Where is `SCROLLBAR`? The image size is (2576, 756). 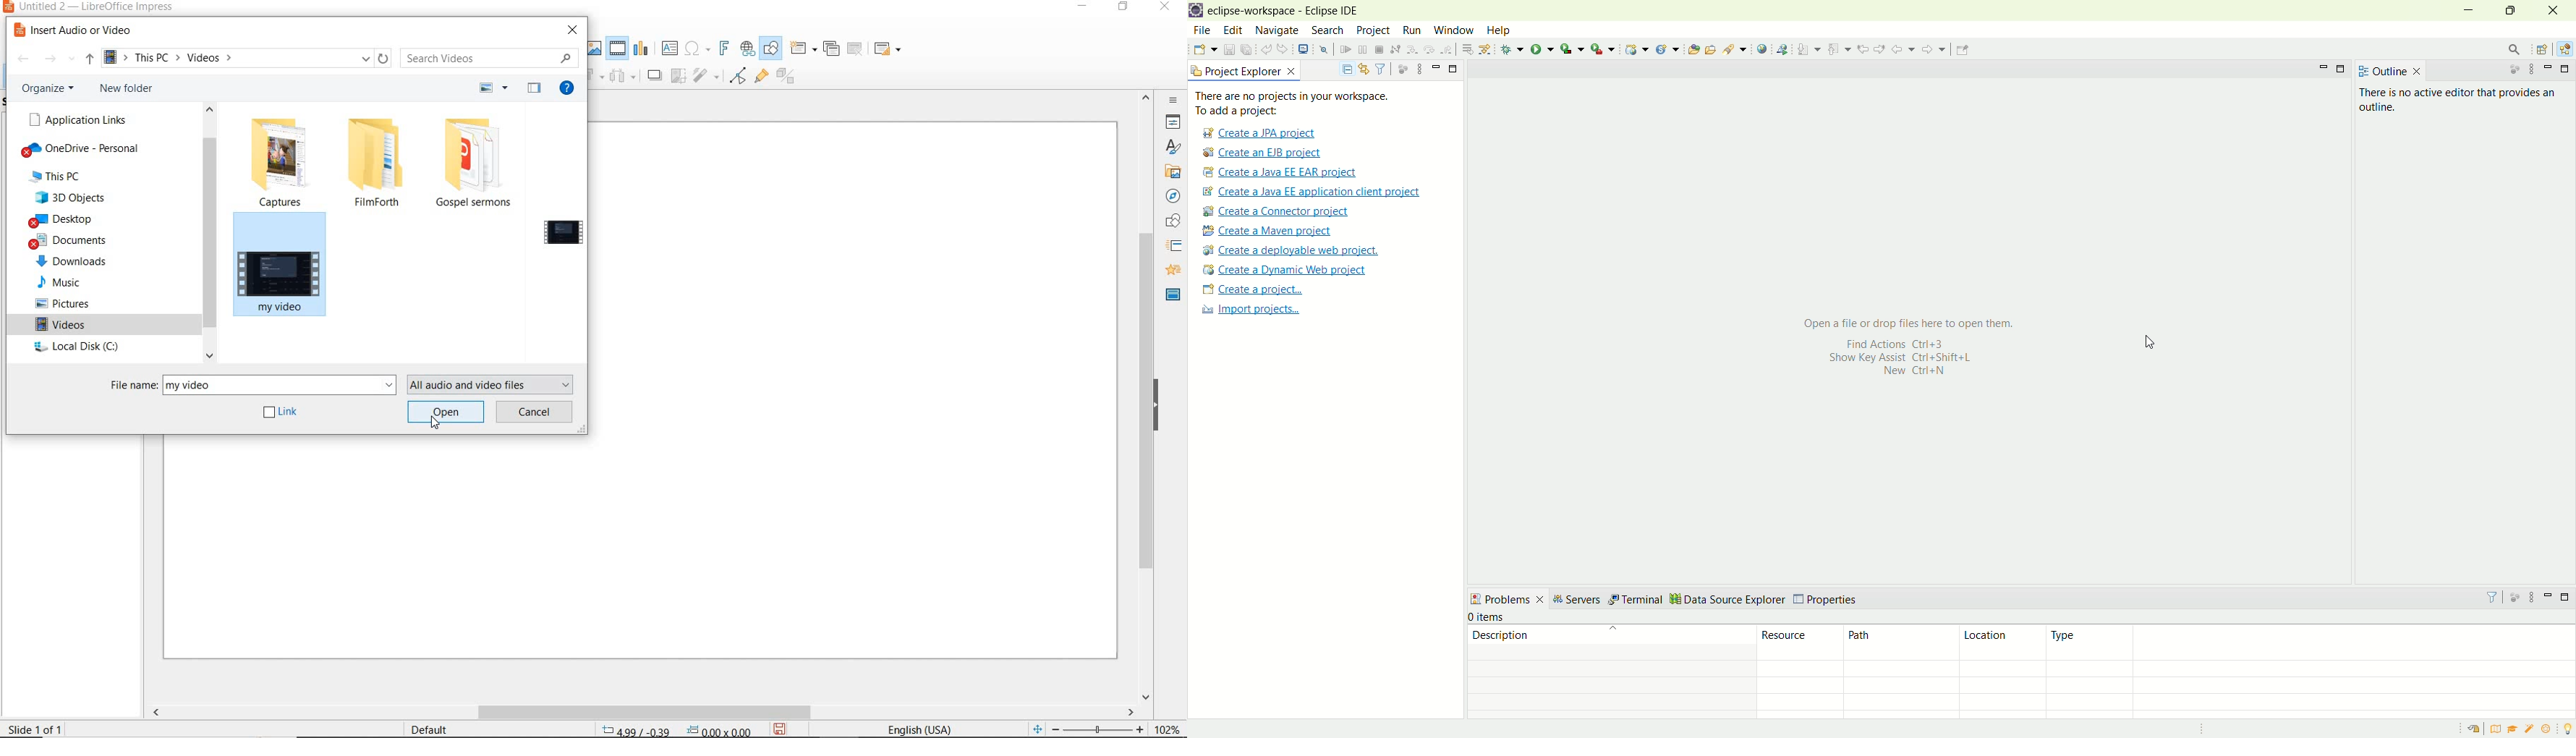
SCROLLBAR is located at coordinates (1145, 397).